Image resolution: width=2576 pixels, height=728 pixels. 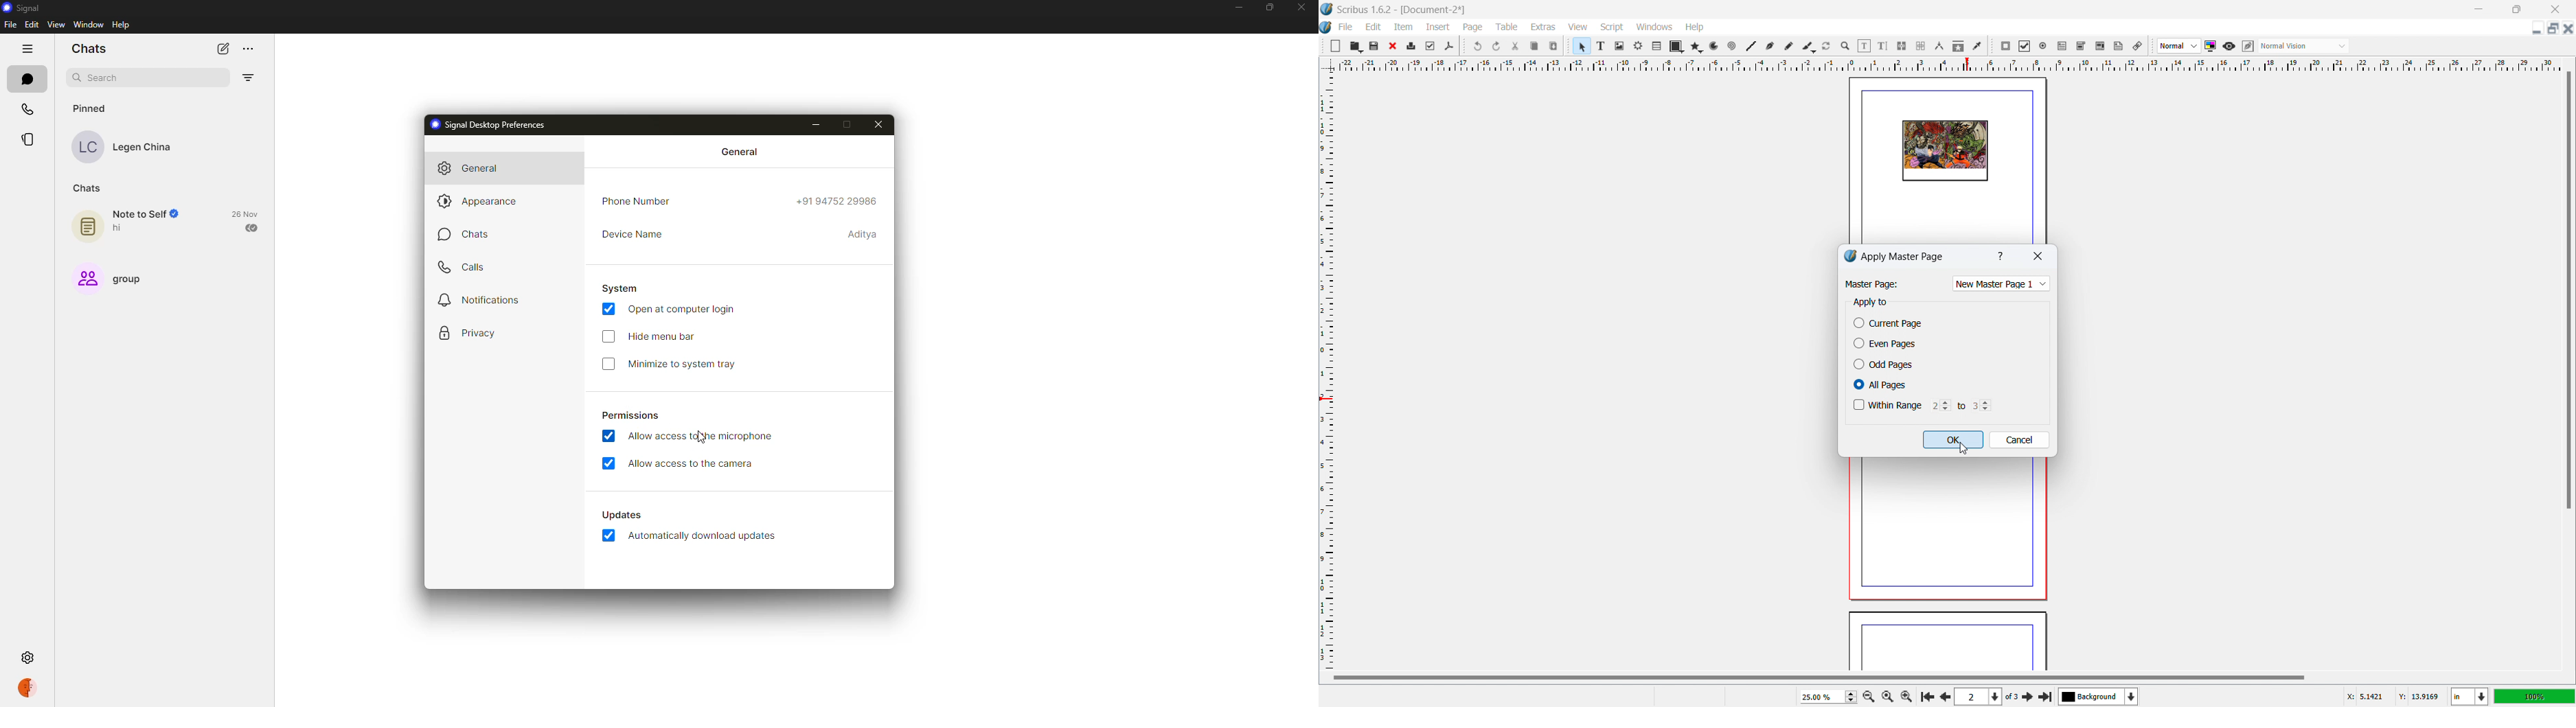 I want to click on logo, so click(x=1327, y=9).